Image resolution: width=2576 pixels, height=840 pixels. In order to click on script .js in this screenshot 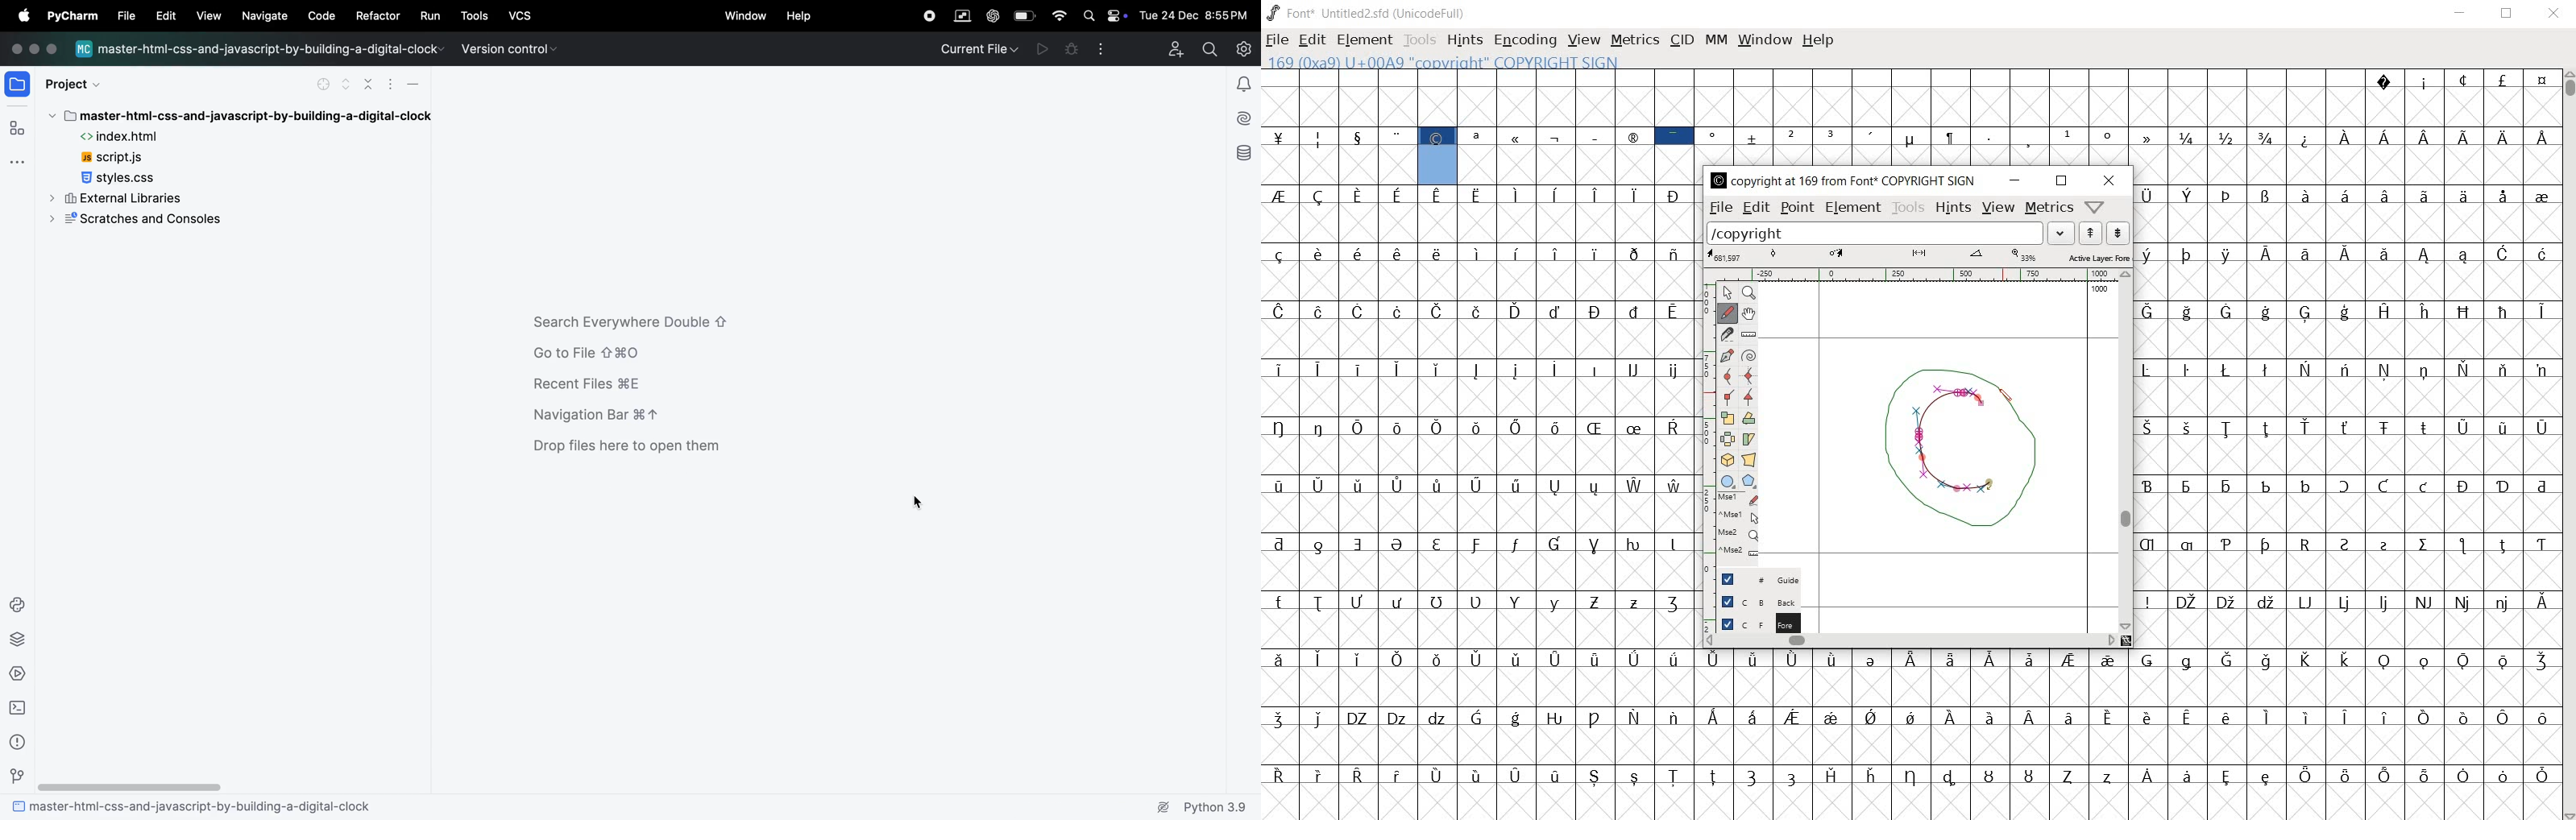, I will do `click(128, 157)`.